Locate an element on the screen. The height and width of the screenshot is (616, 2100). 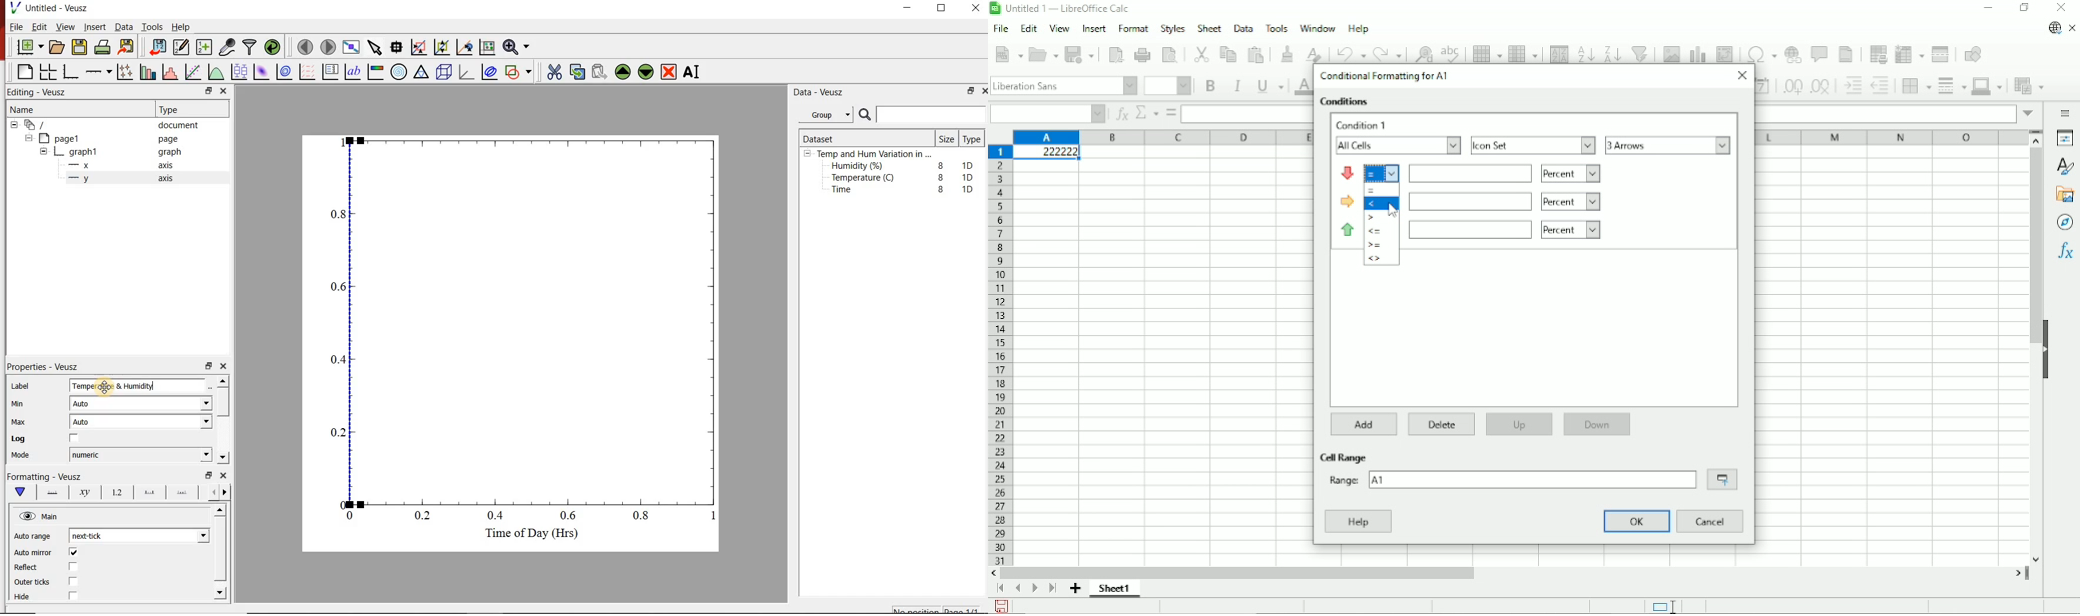
icon condition is located at coordinates (1348, 173).